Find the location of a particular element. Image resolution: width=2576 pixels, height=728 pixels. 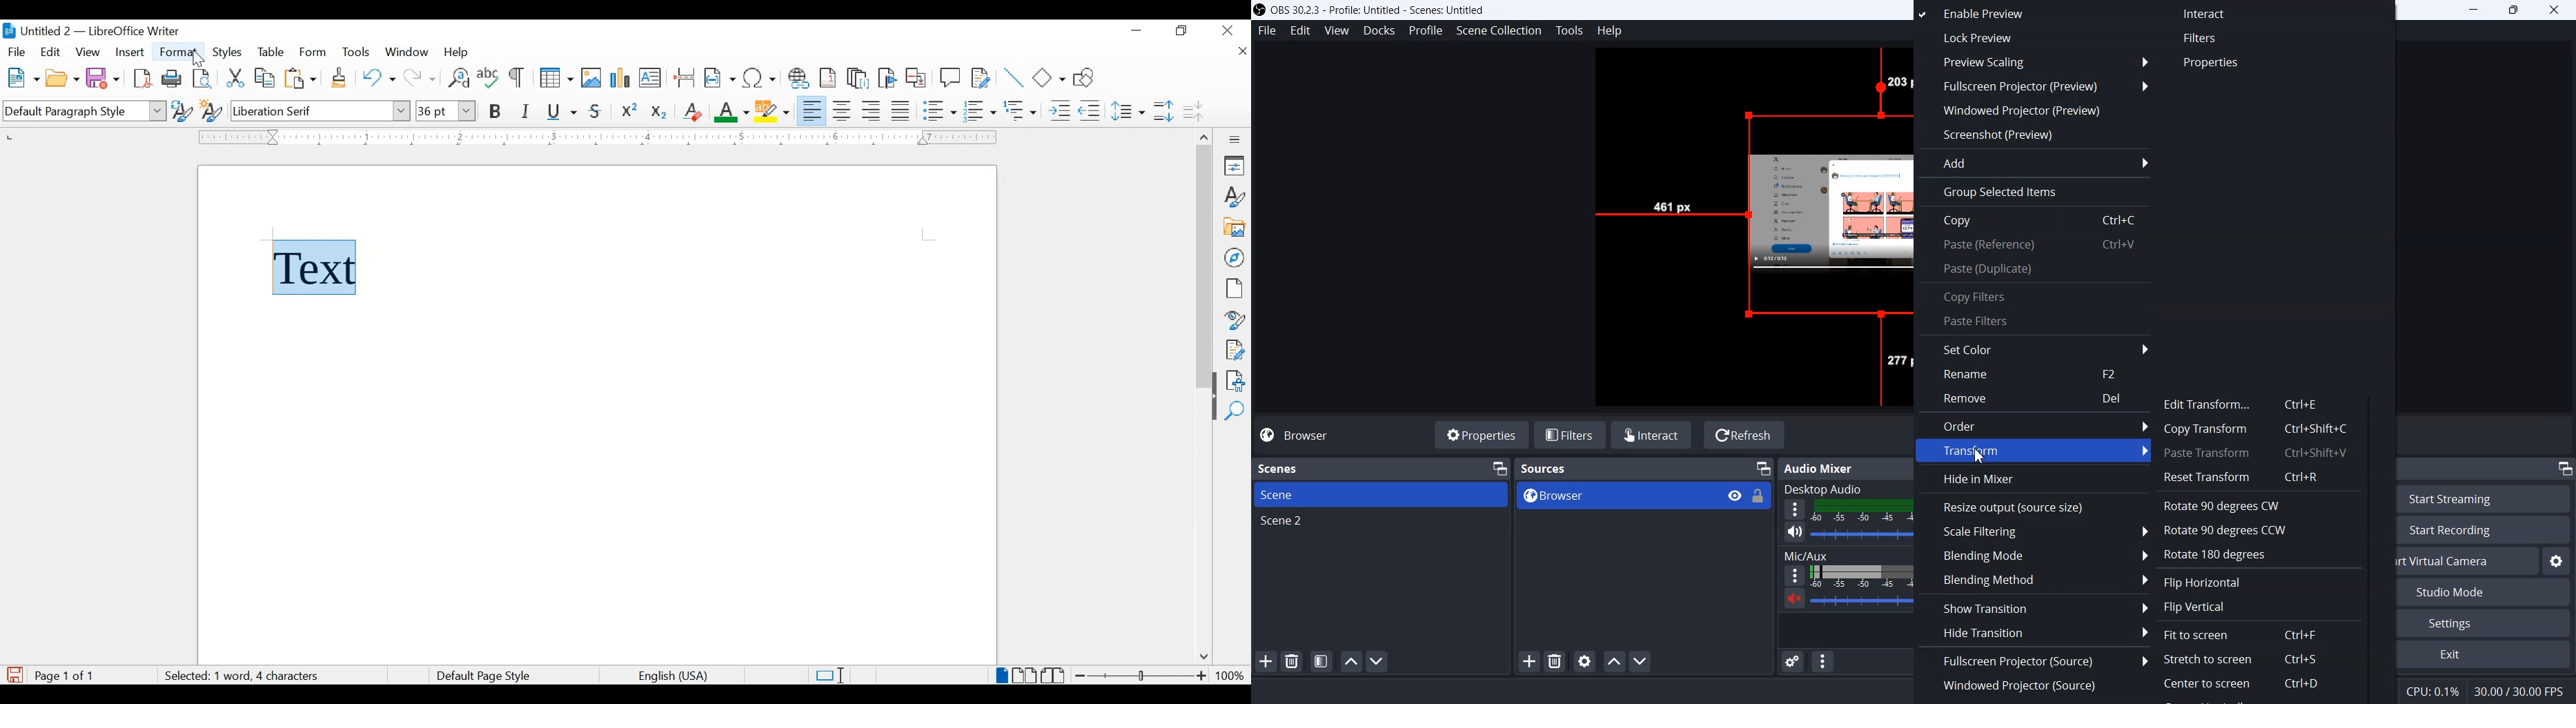

Interact is located at coordinates (2206, 14).